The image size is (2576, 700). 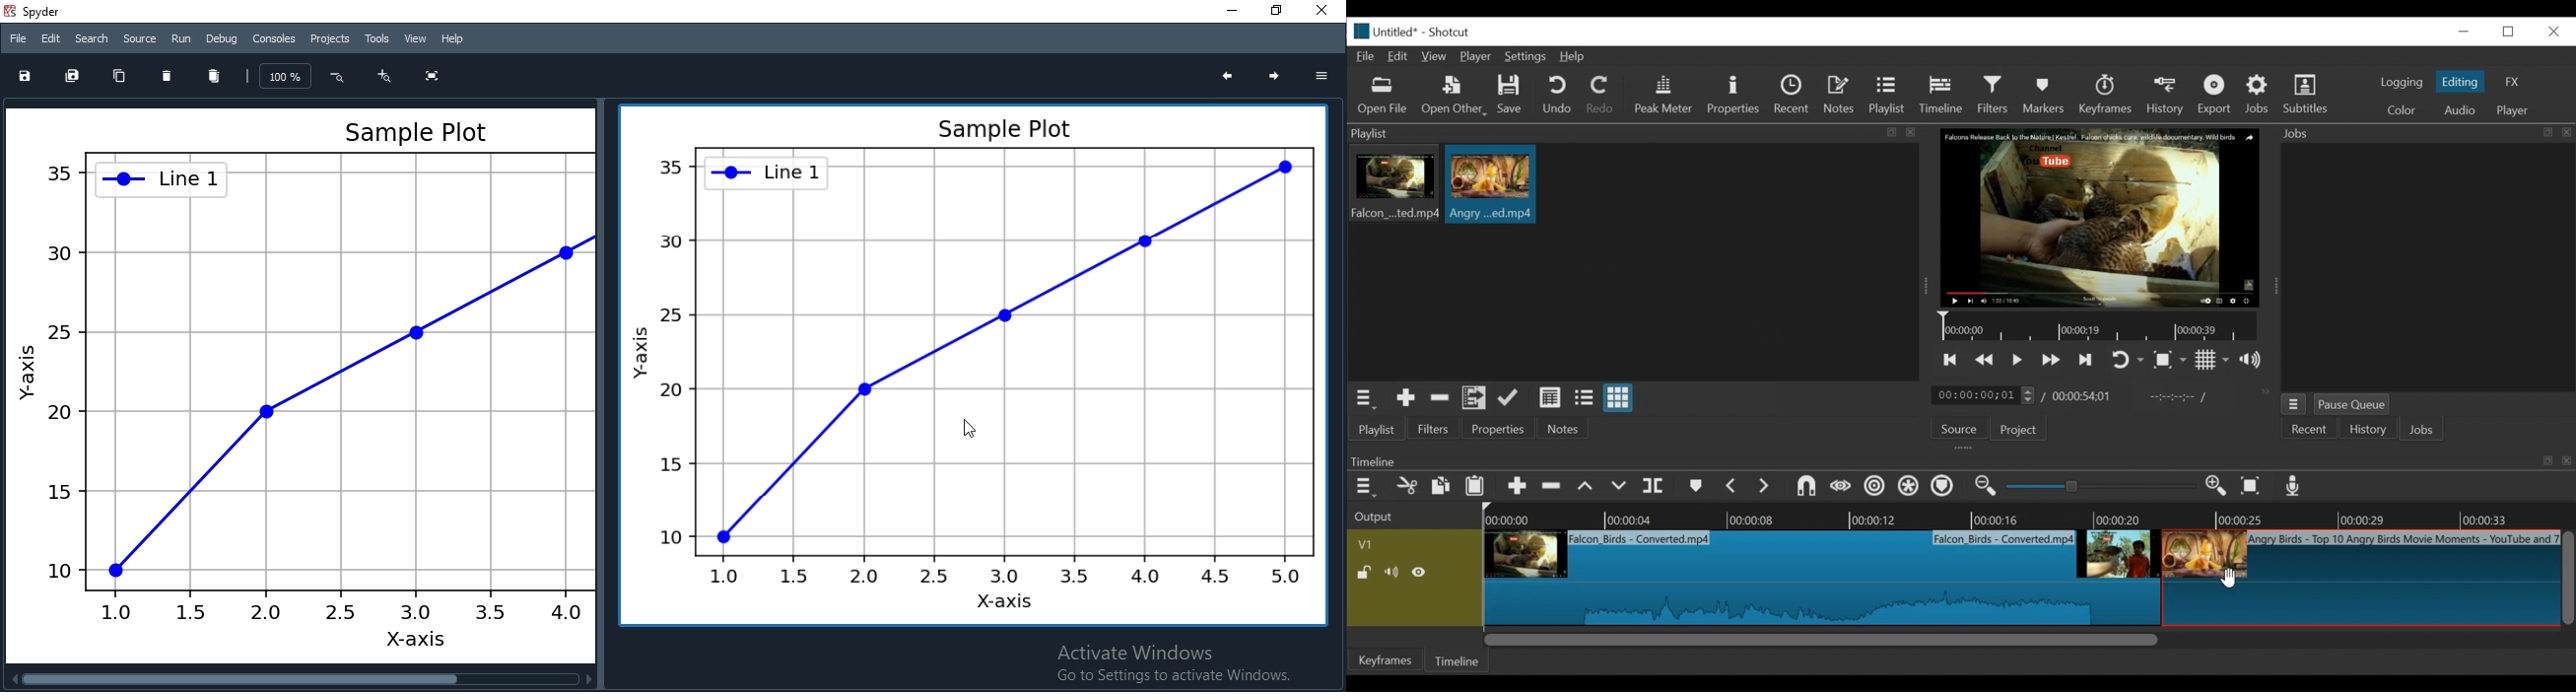 What do you see at coordinates (1985, 396) in the screenshot?
I see `current duration` at bounding box center [1985, 396].